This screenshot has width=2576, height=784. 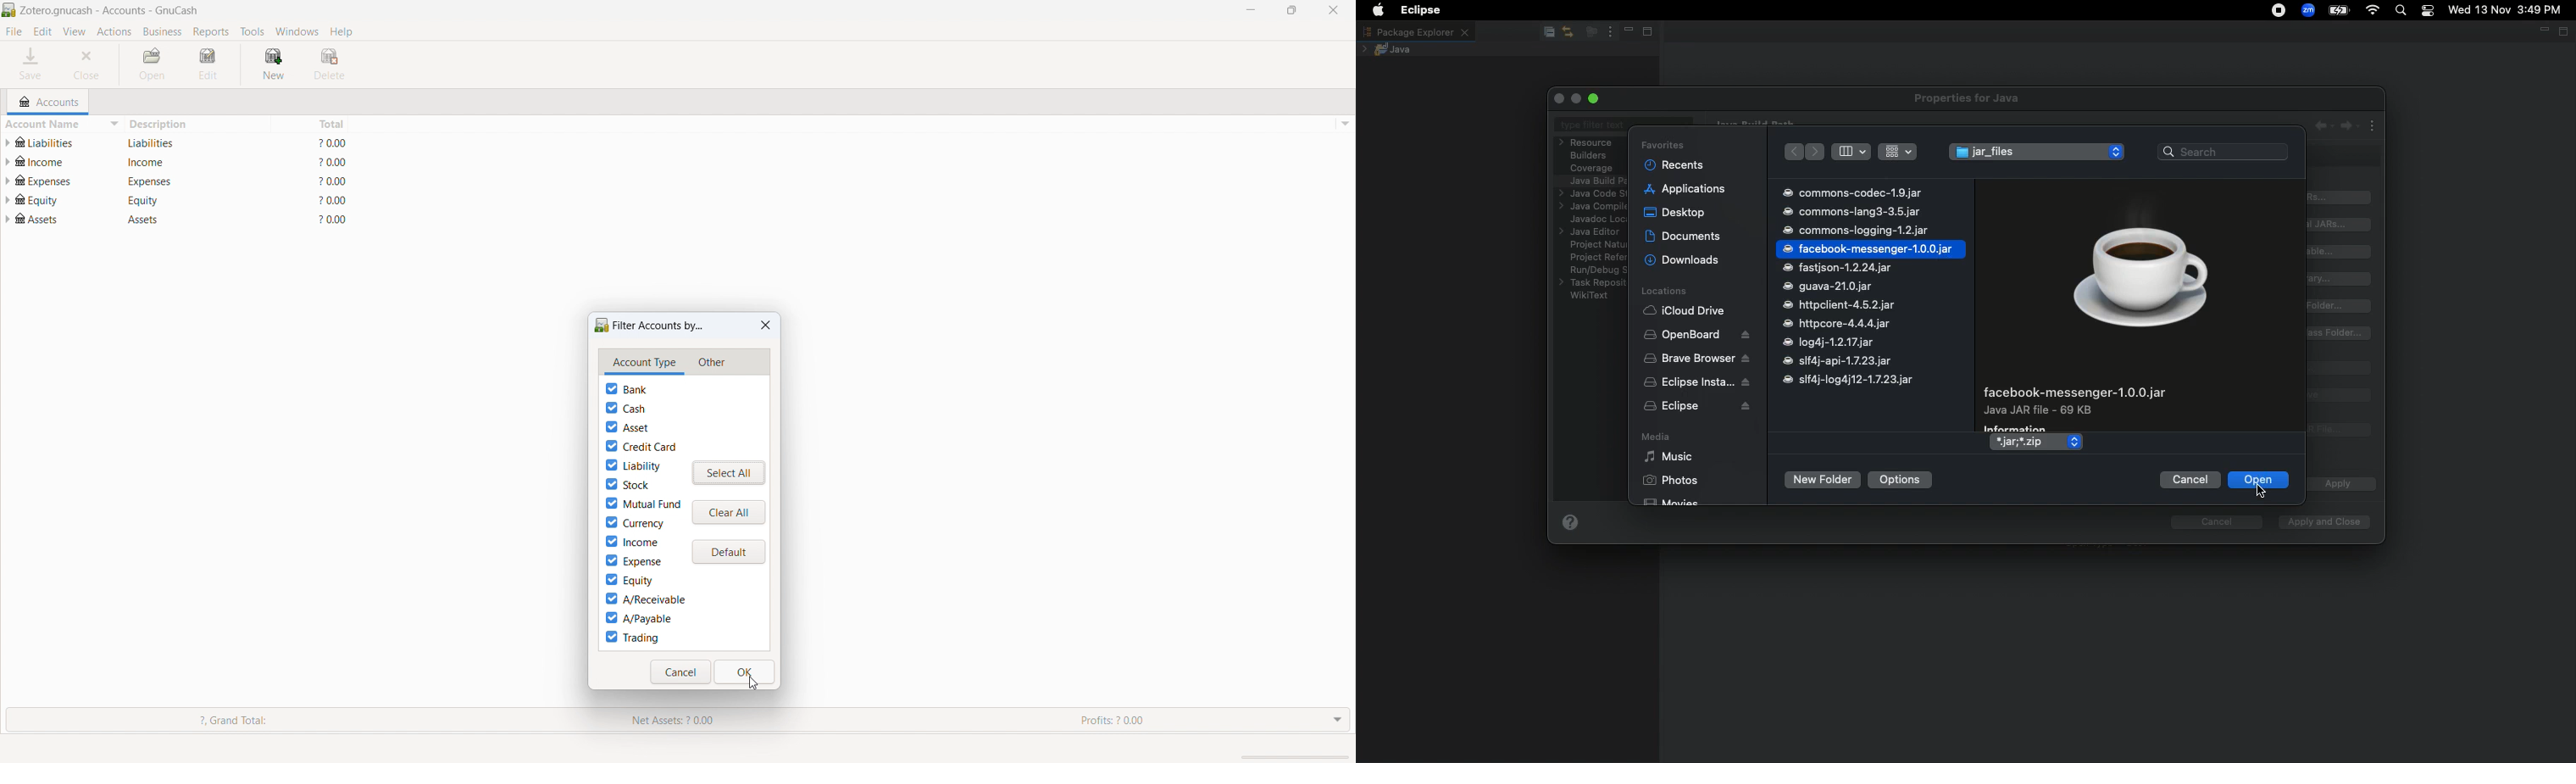 I want to click on scrollbar, so click(x=1298, y=757).